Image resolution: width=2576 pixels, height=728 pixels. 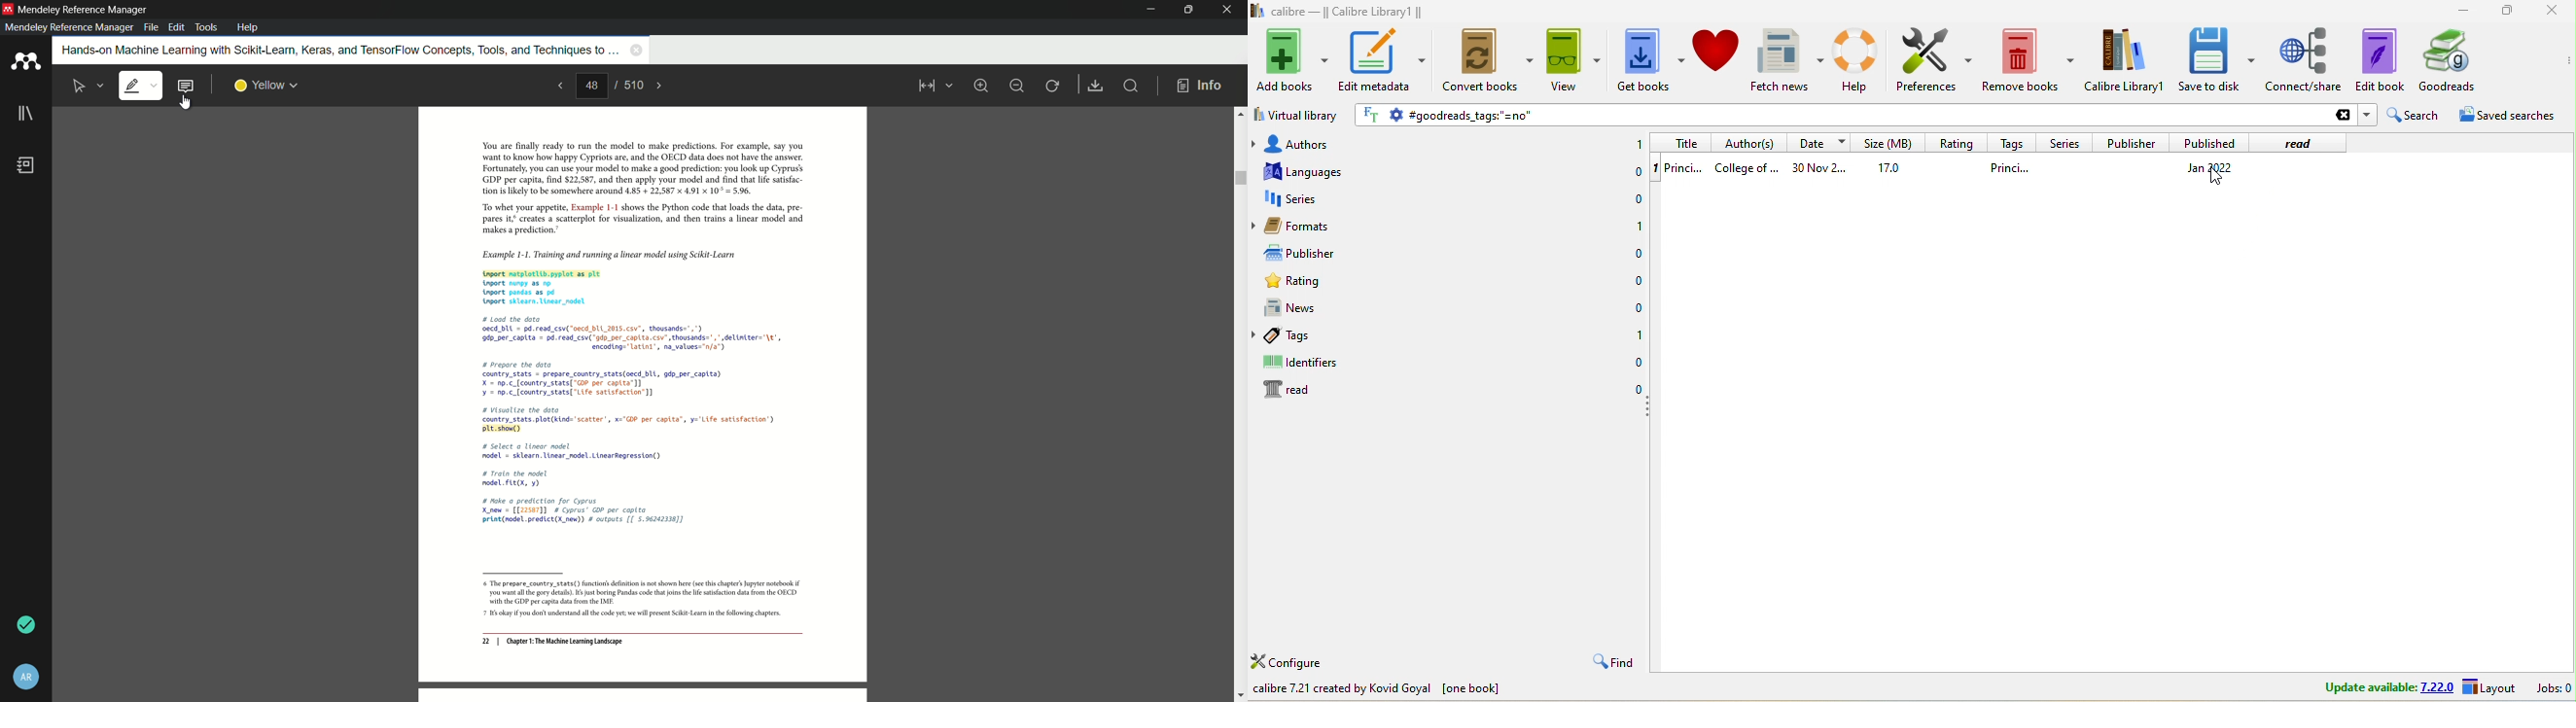 What do you see at coordinates (2013, 143) in the screenshot?
I see `tags` at bounding box center [2013, 143].